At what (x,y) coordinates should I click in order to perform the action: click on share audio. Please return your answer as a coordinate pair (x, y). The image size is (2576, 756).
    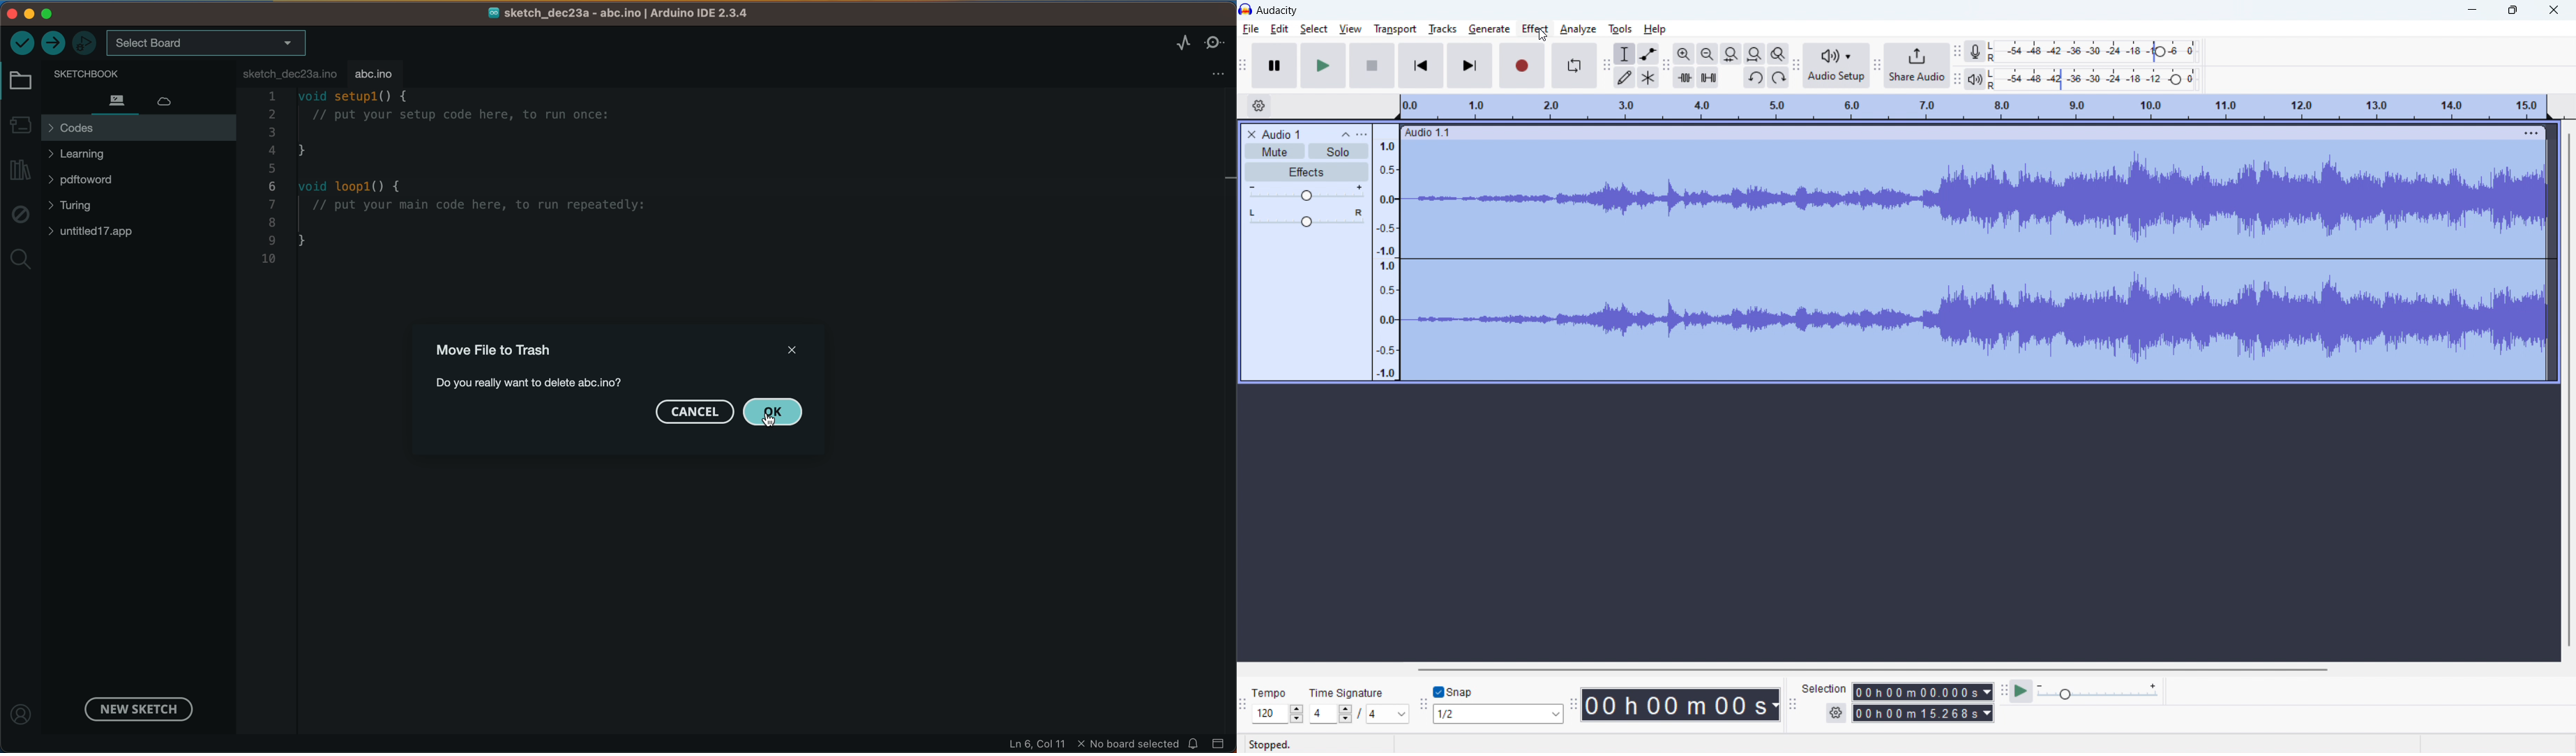
    Looking at the image, I should click on (1917, 64).